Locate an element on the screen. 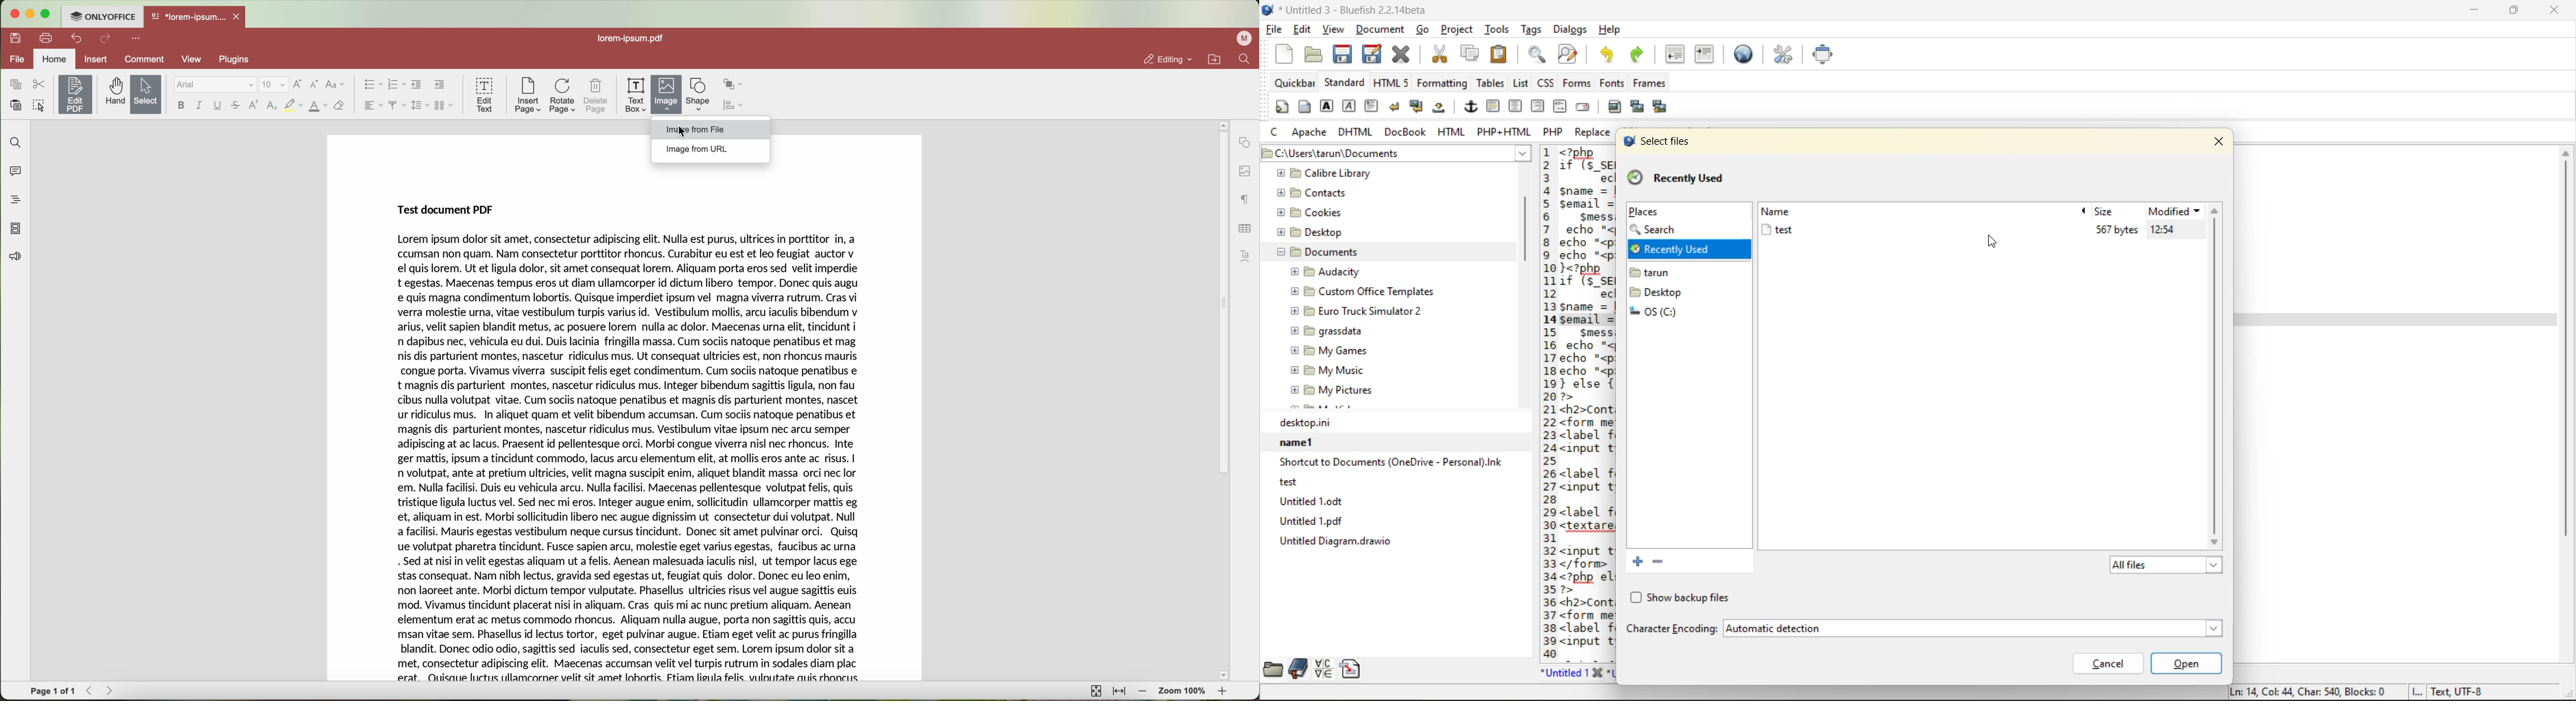 The height and width of the screenshot is (728, 2576). decrement font size is located at coordinates (314, 85).